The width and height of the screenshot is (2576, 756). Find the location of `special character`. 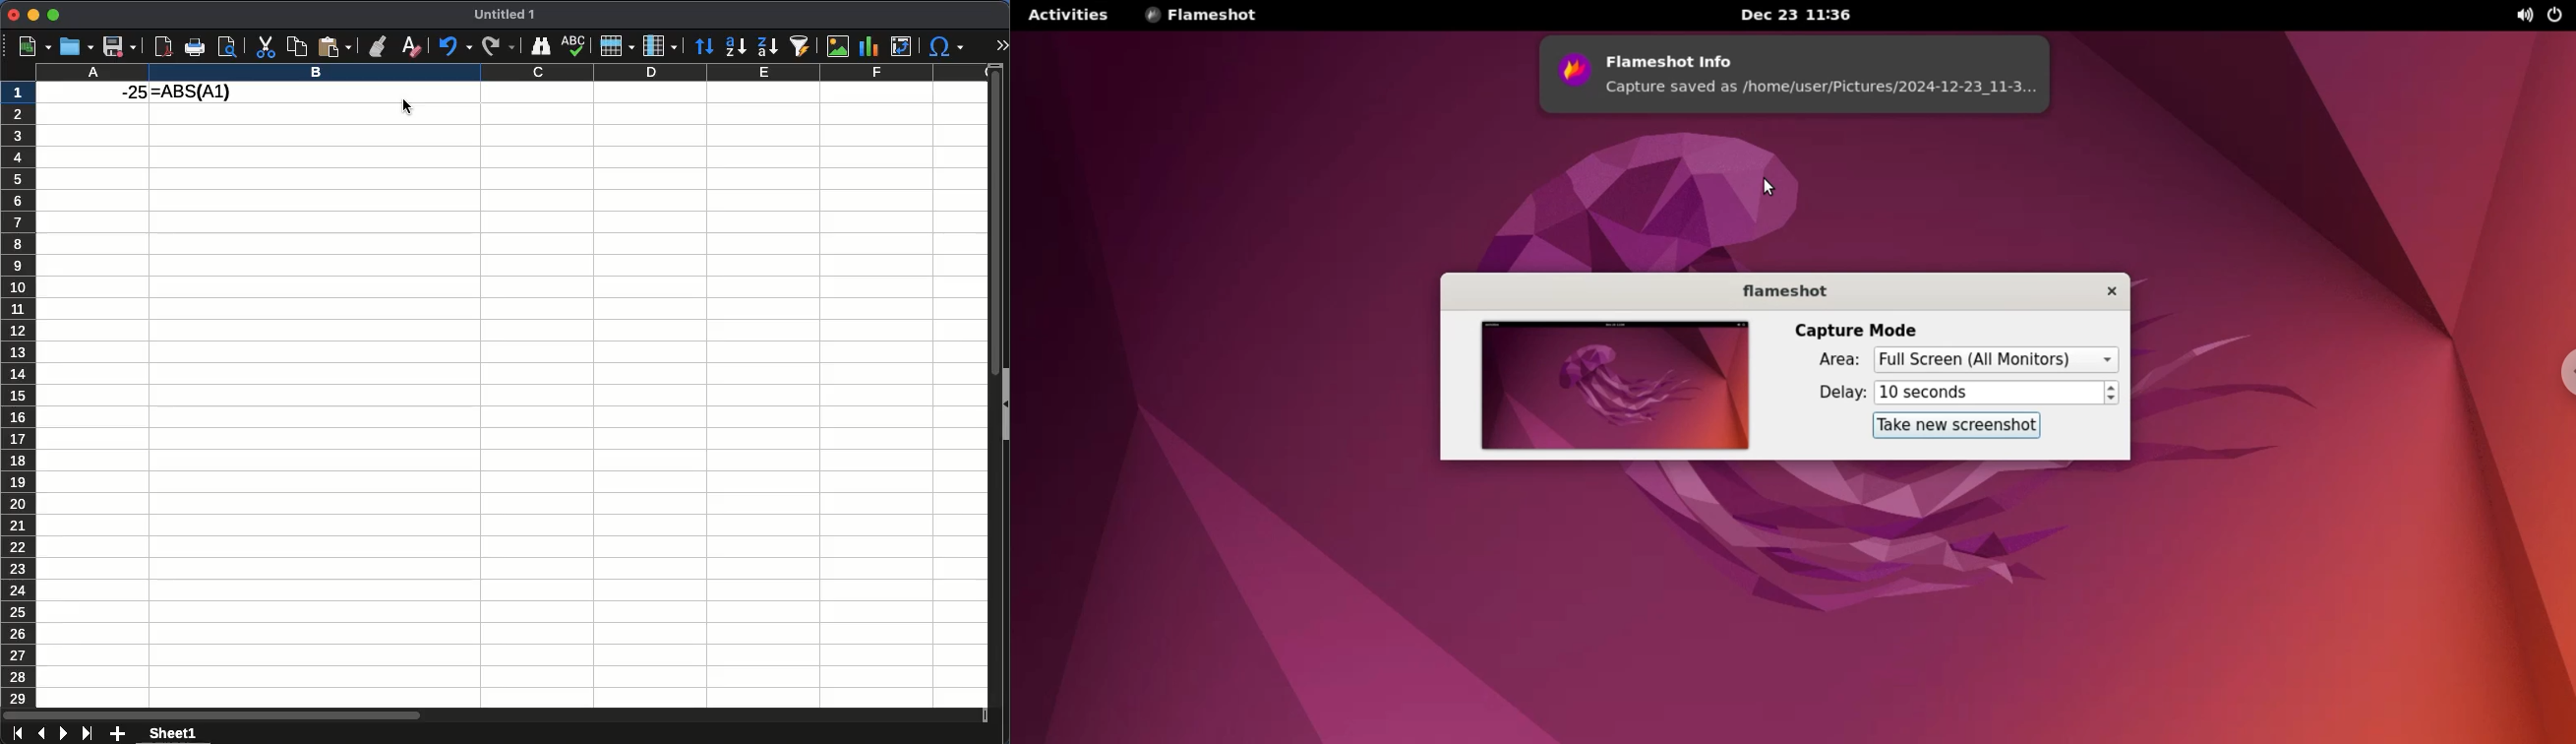

special character is located at coordinates (946, 46).